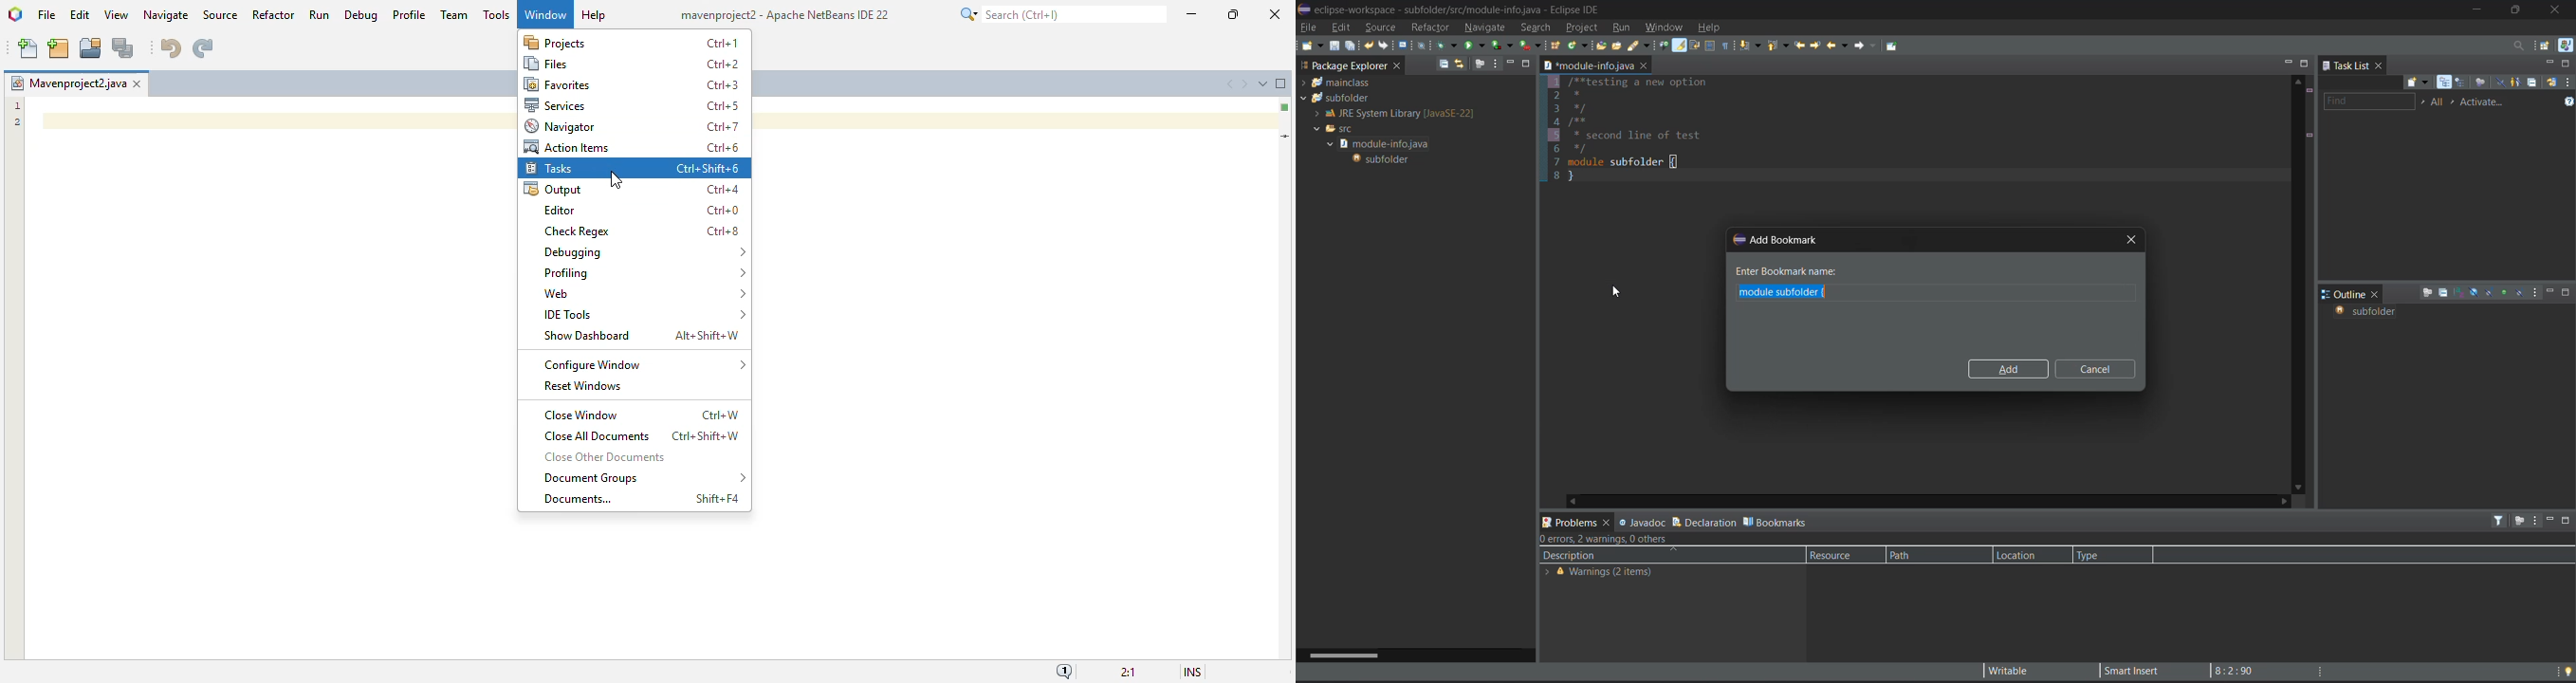 This screenshot has height=700, width=2576. I want to click on changed lines marks, so click(2309, 136).